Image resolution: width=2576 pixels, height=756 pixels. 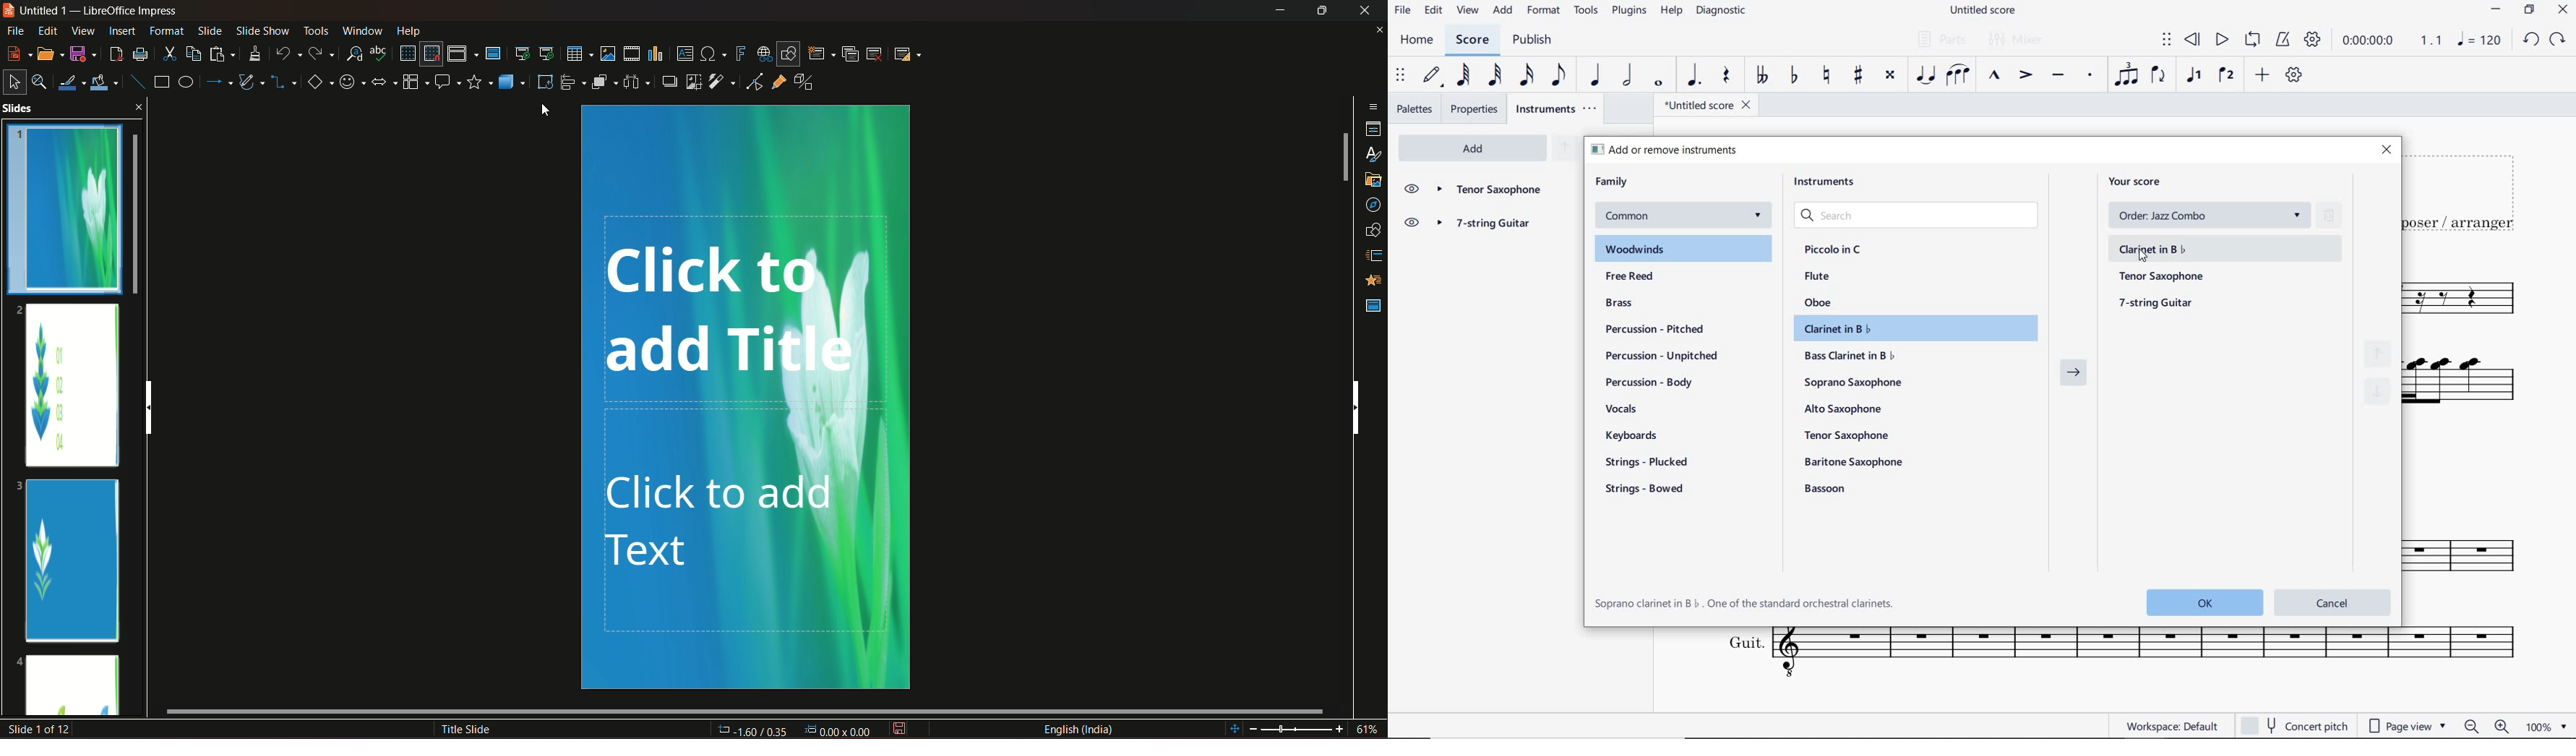 What do you see at coordinates (2382, 353) in the screenshot?
I see `move selected instrument up` at bounding box center [2382, 353].